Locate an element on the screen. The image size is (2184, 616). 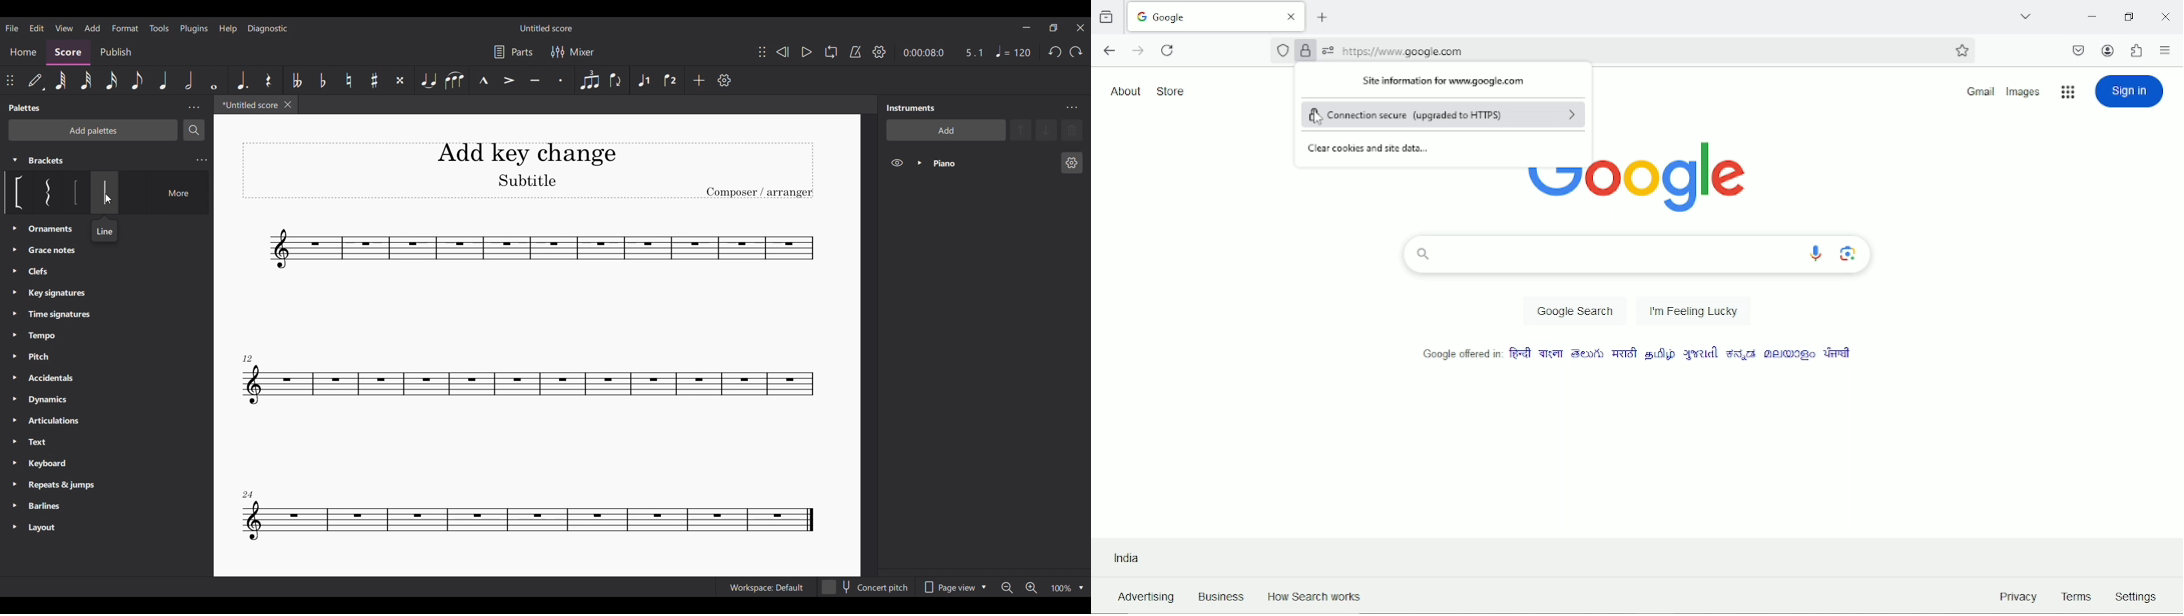
Add instruments is located at coordinates (947, 130).